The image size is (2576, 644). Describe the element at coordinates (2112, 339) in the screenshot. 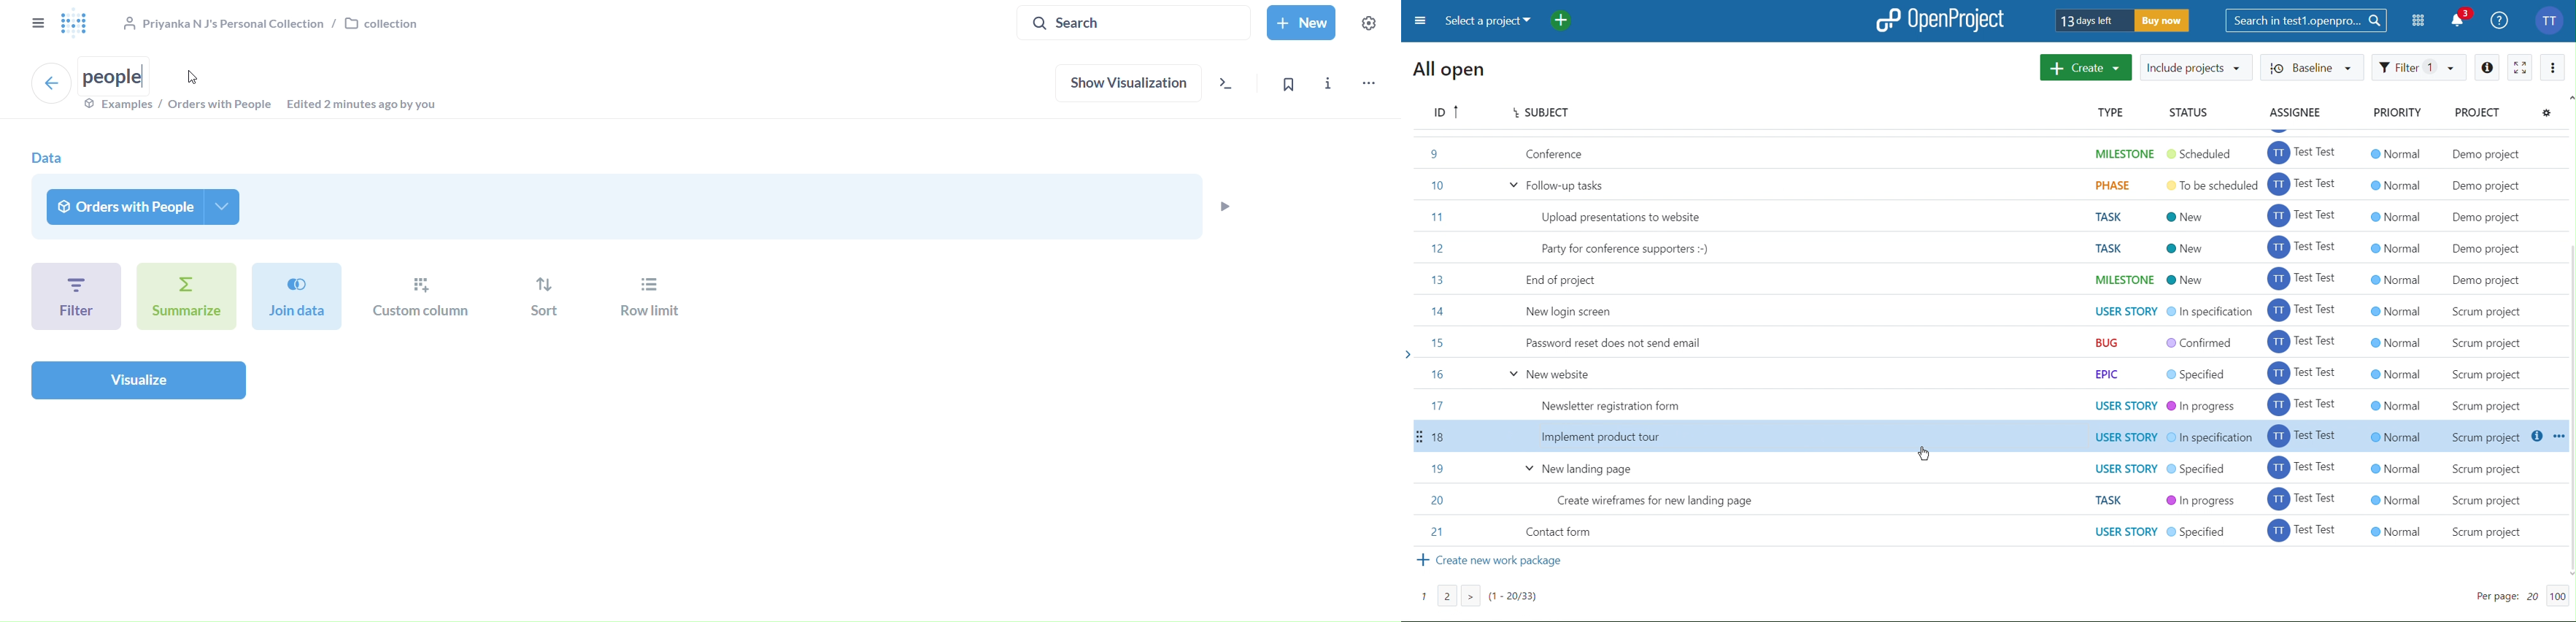

I see `Type of Work Packages` at that location.